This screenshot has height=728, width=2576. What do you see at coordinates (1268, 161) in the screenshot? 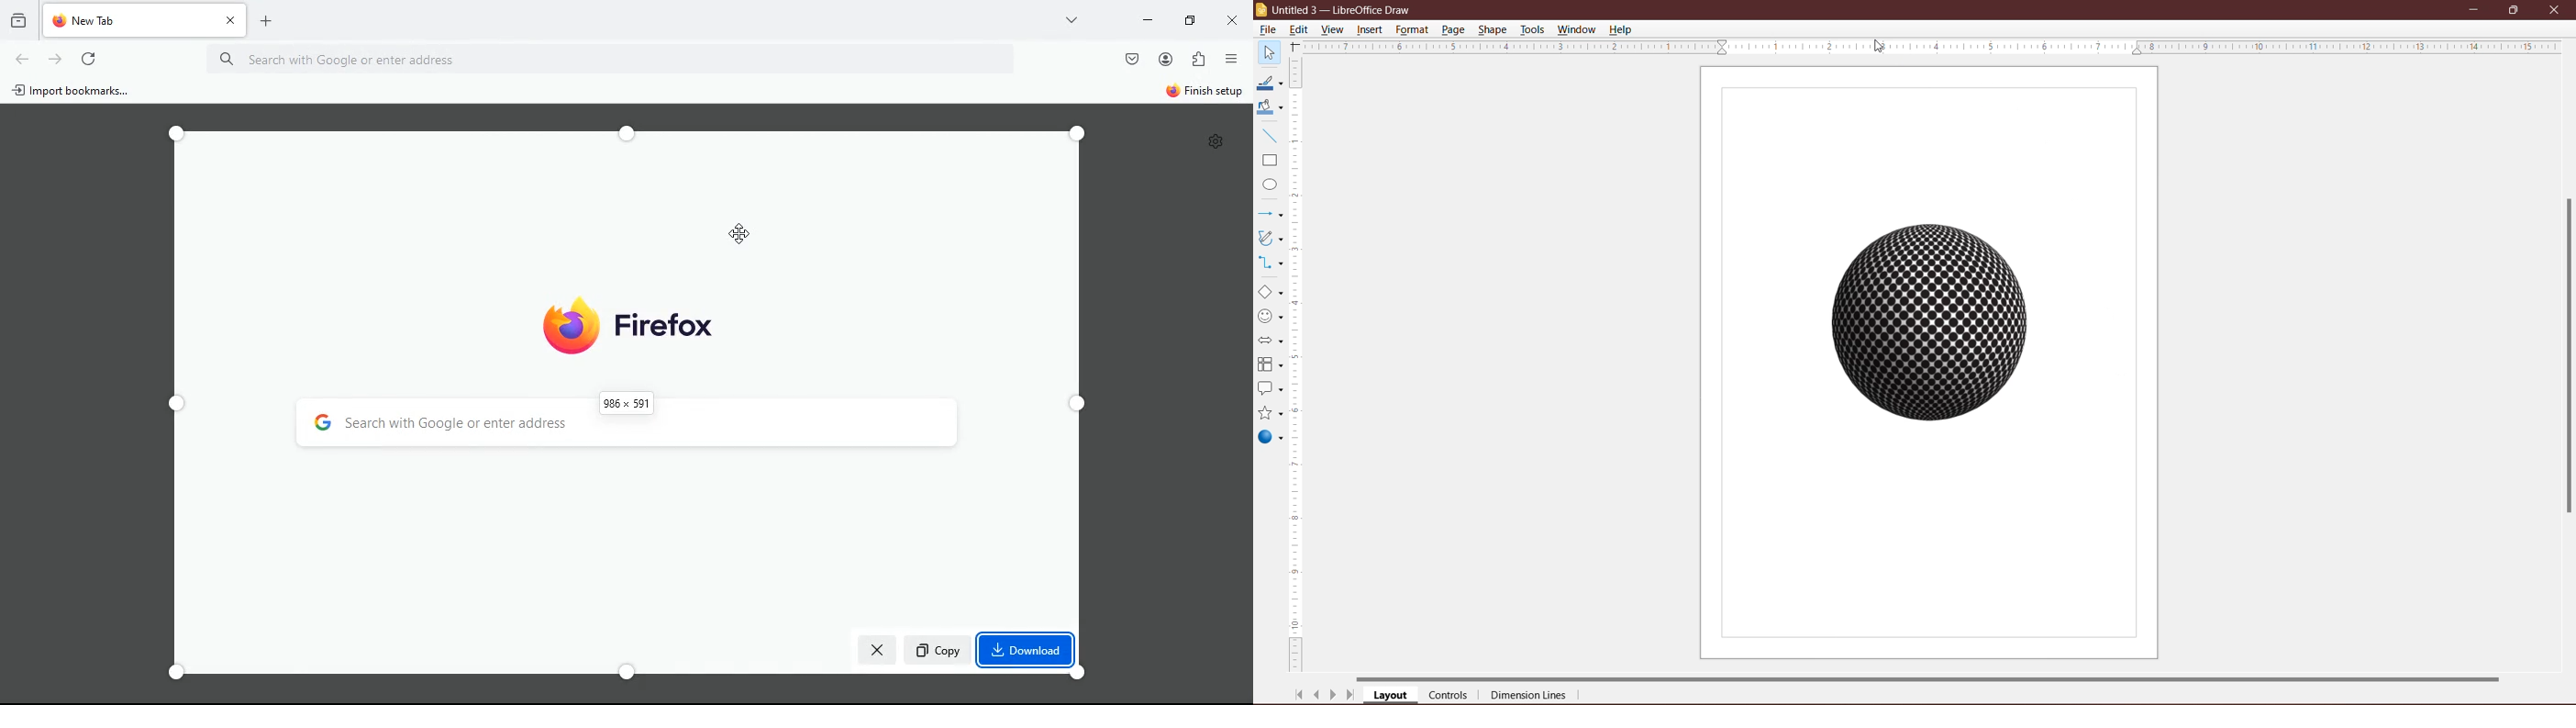
I see `Rectangle` at bounding box center [1268, 161].